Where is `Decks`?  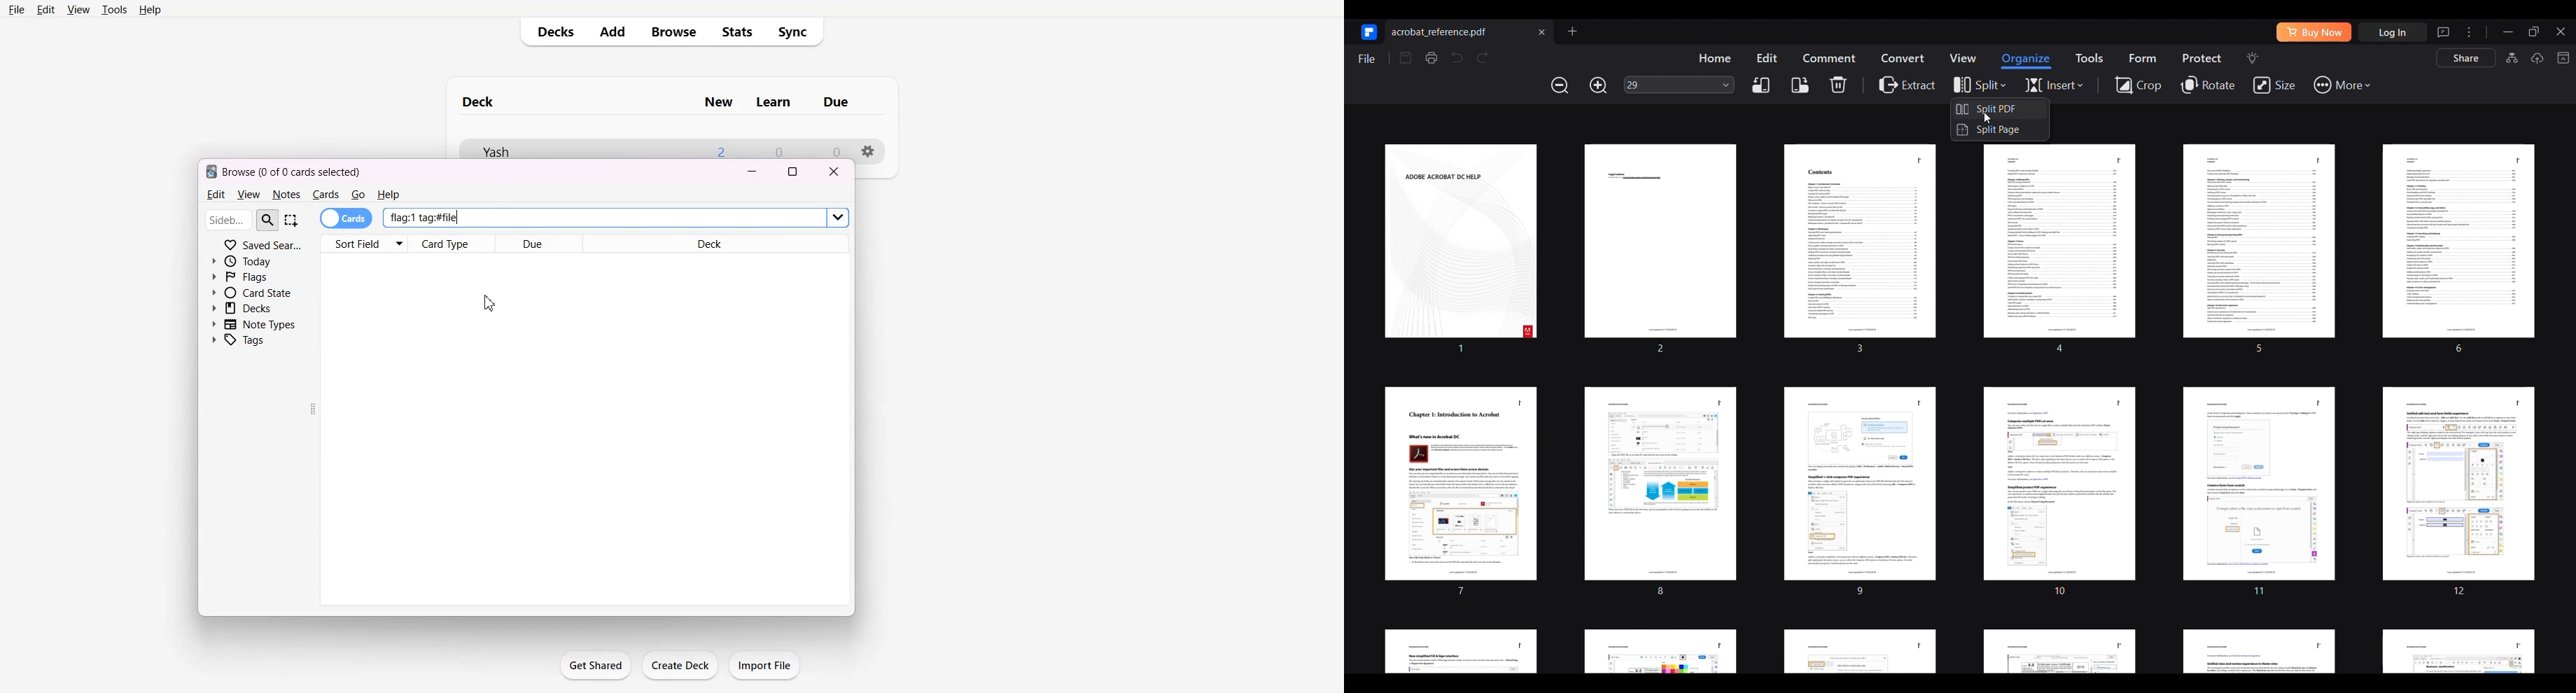
Decks is located at coordinates (552, 33).